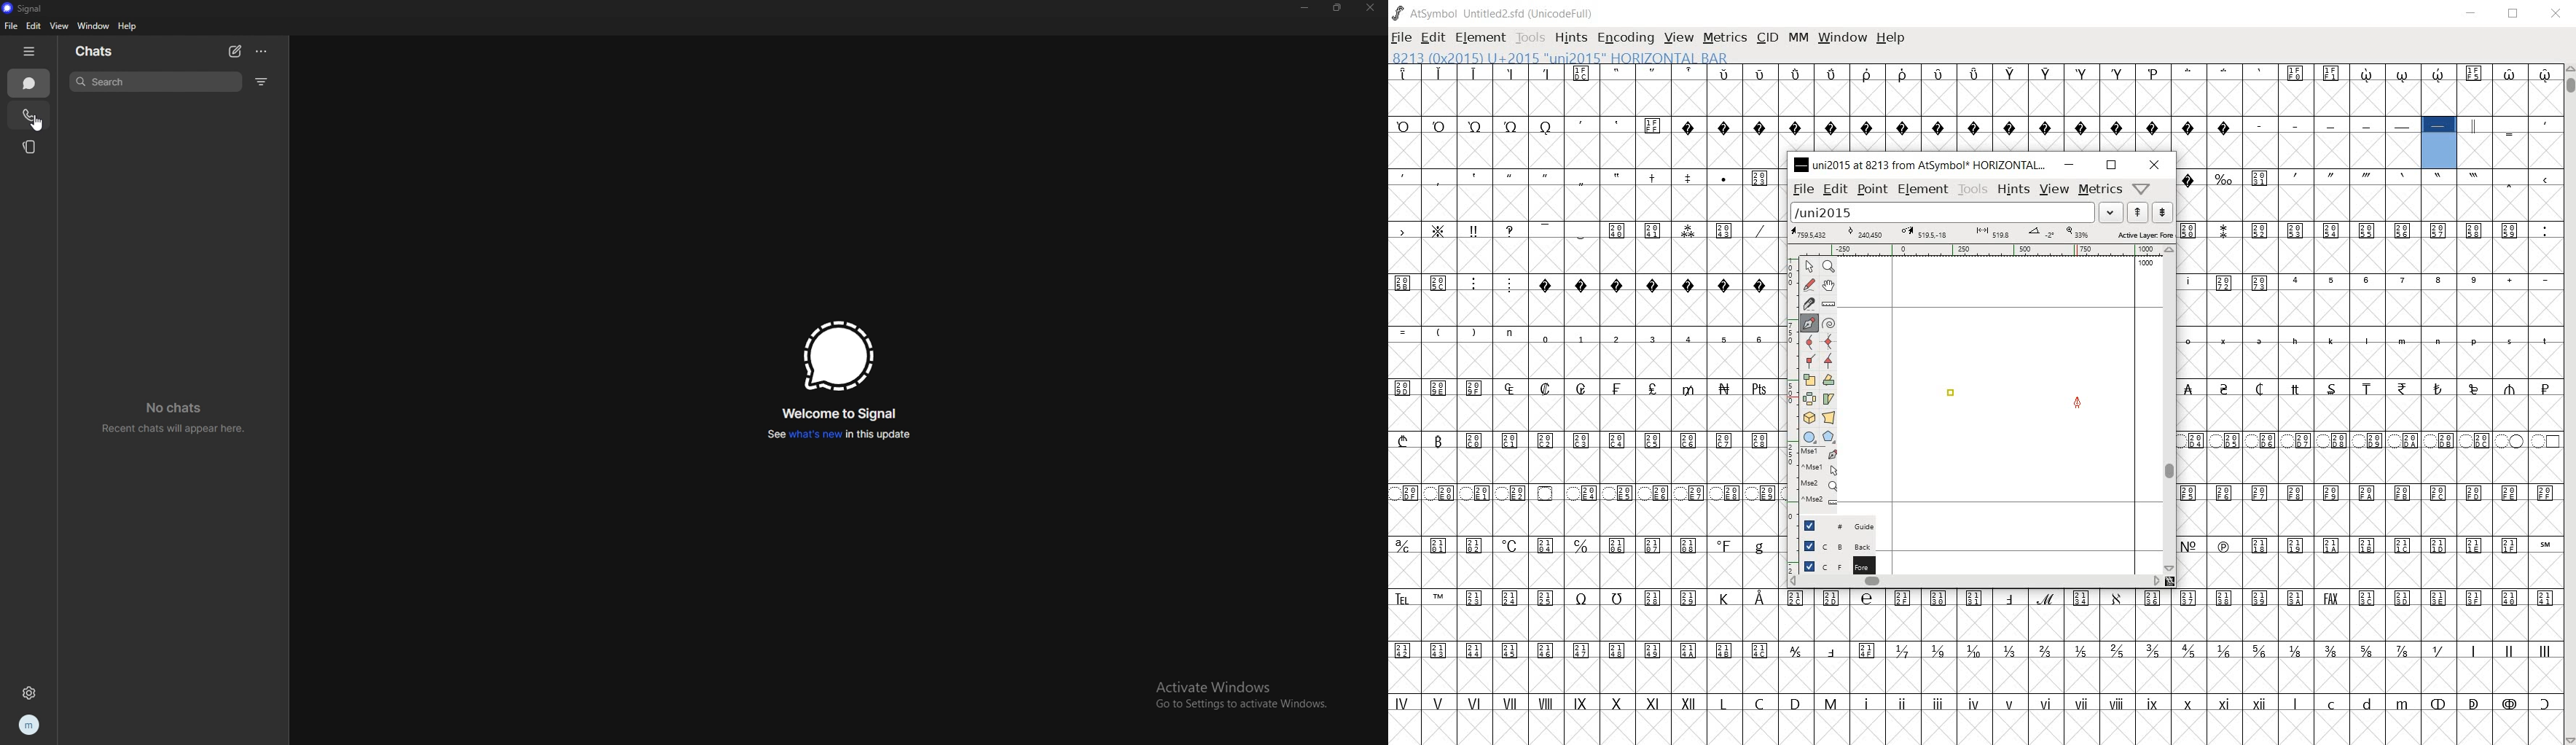 This screenshot has height=756, width=2576. What do you see at coordinates (262, 82) in the screenshot?
I see `filter` at bounding box center [262, 82].